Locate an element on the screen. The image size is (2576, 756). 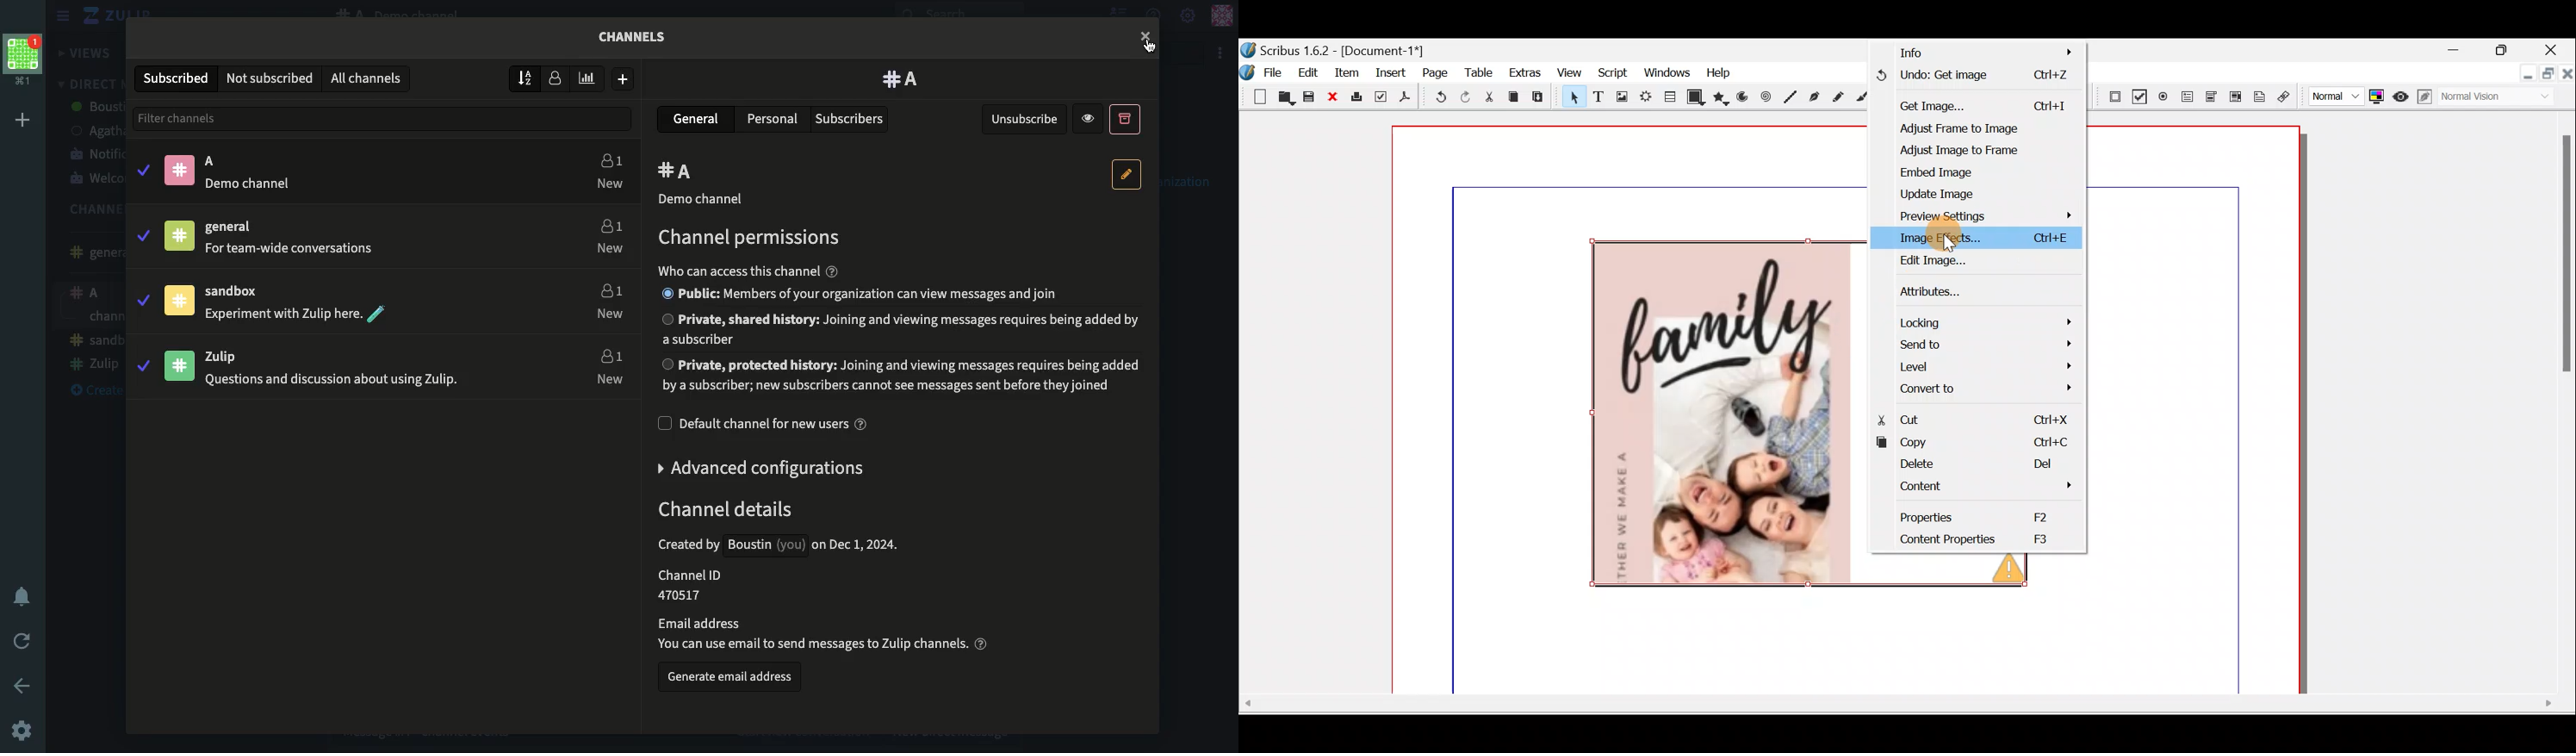
A is located at coordinates (679, 172).